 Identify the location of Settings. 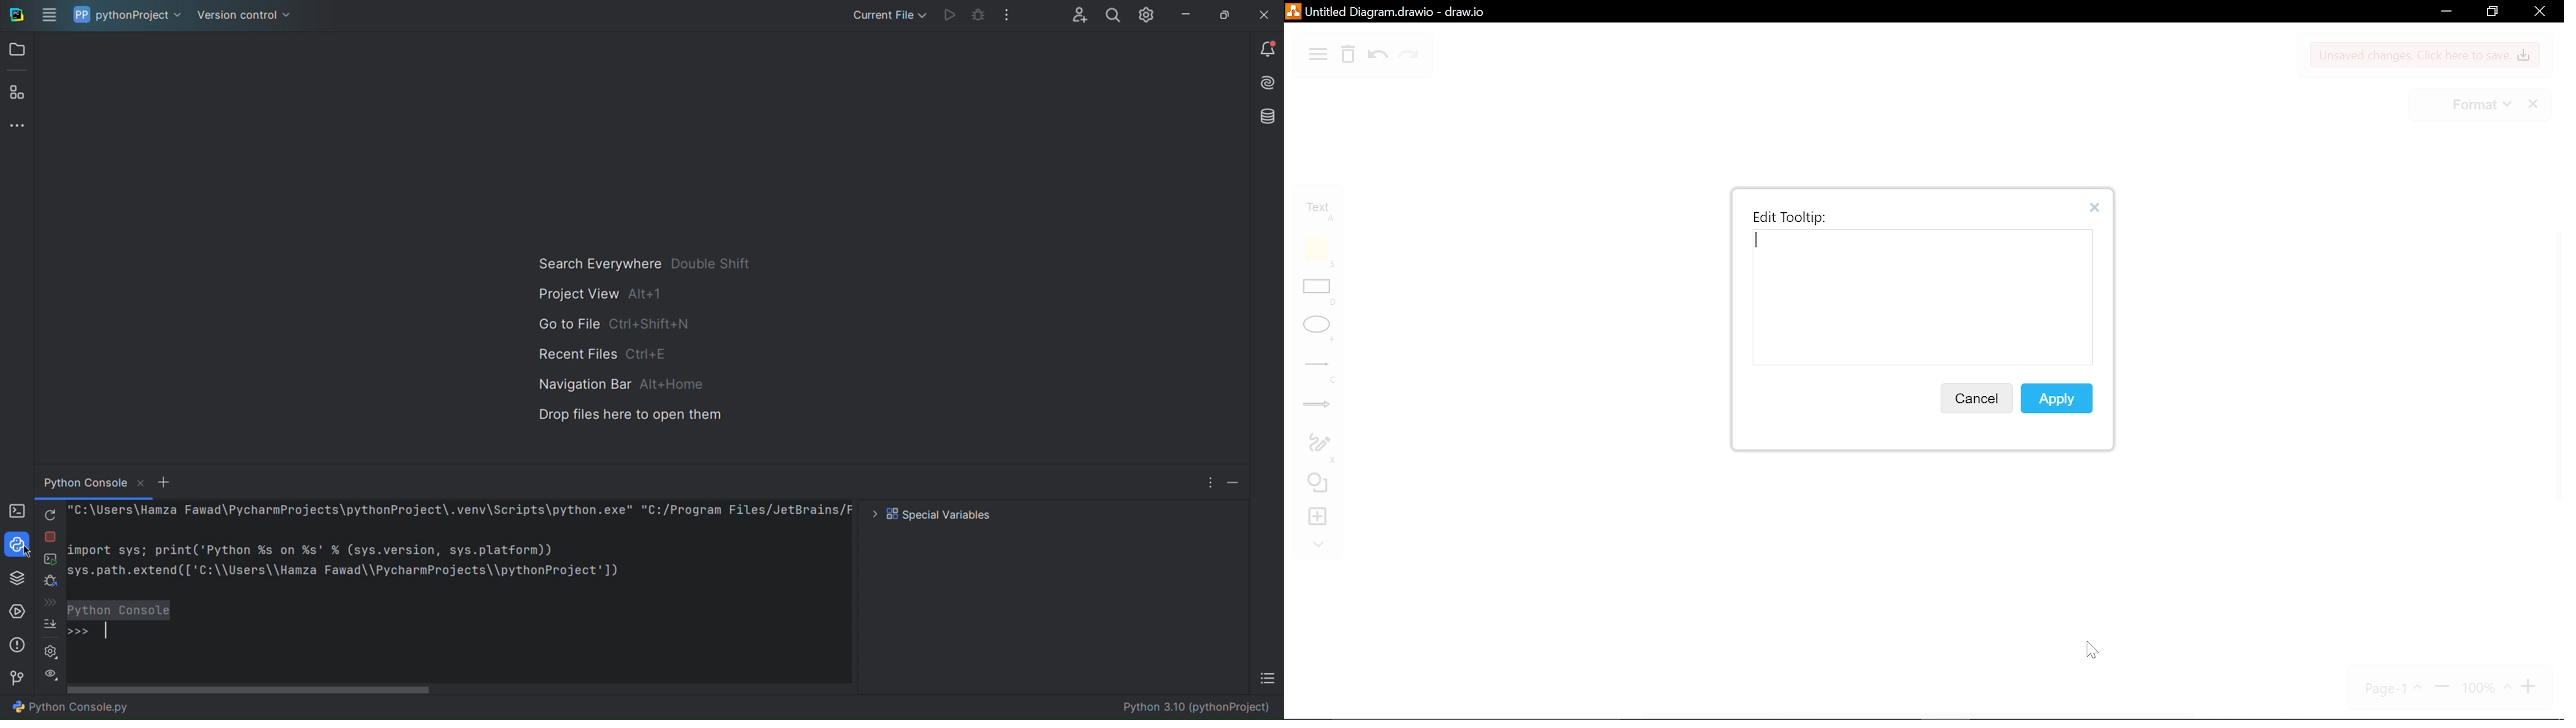
(50, 653).